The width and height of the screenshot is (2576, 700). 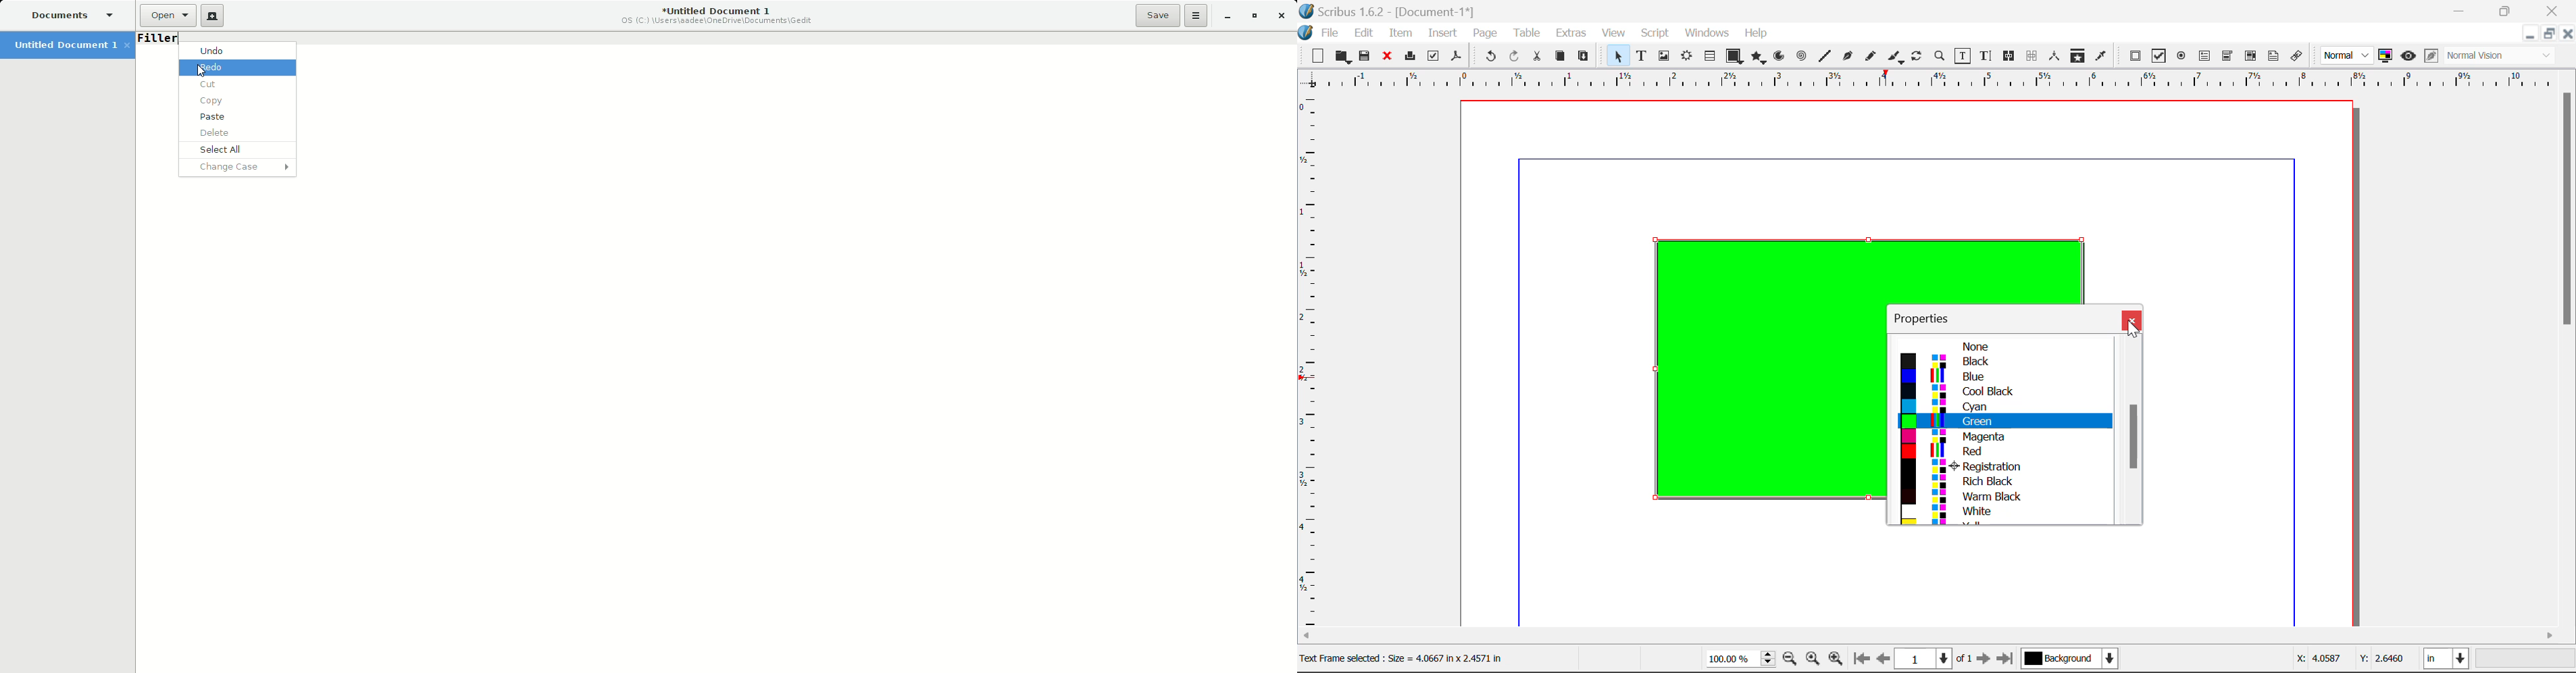 What do you see at coordinates (165, 16) in the screenshot?
I see `Open` at bounding box center [165, 16].